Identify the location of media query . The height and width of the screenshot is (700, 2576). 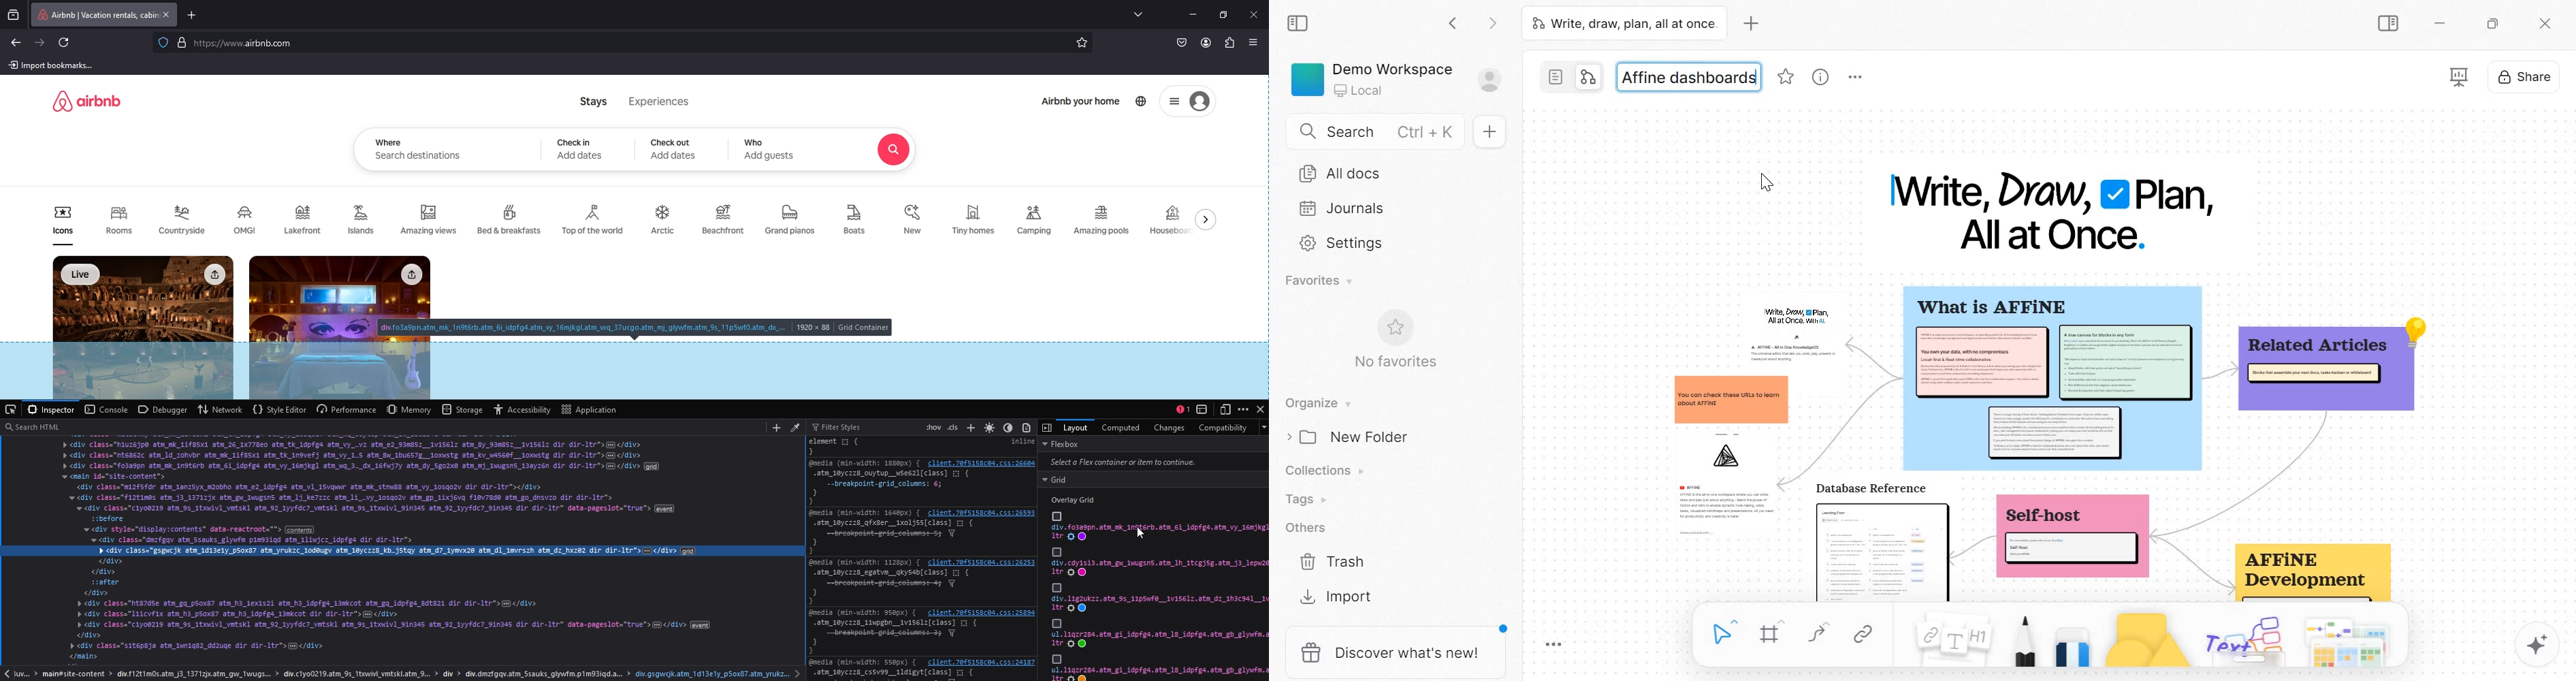
(866, 512).